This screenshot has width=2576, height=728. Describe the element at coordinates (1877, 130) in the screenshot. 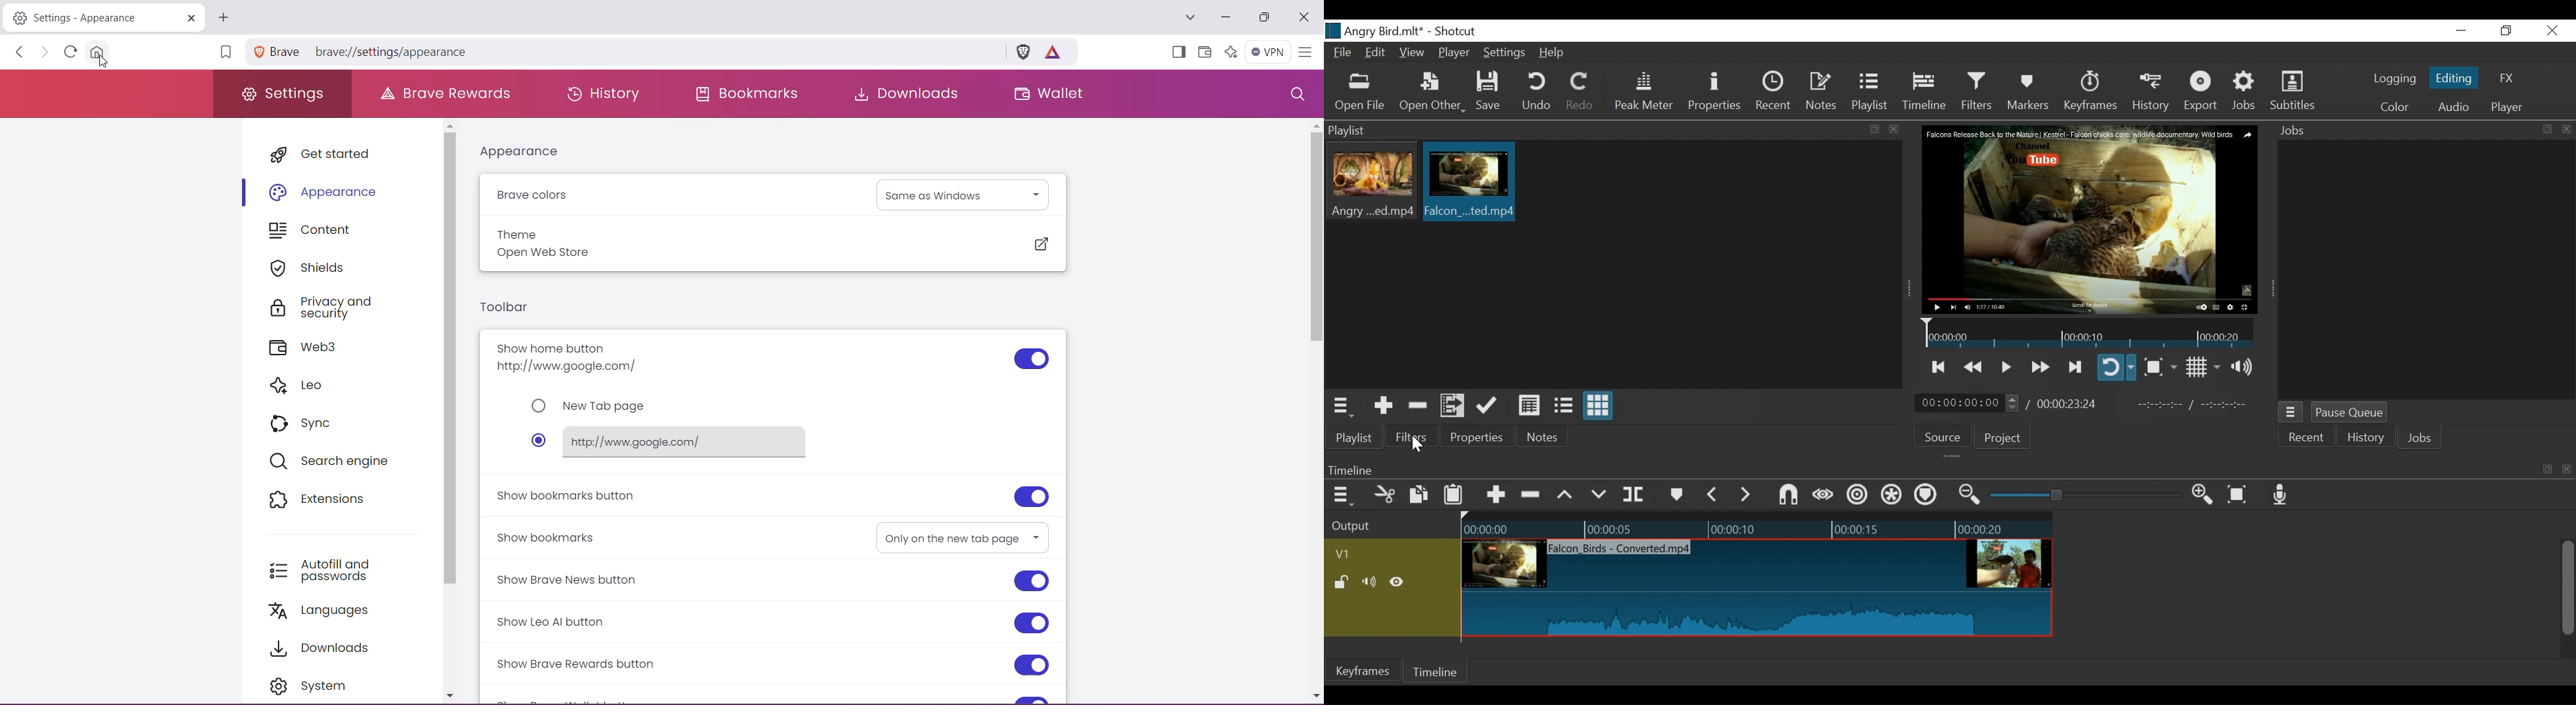

I see `copy` at that location.